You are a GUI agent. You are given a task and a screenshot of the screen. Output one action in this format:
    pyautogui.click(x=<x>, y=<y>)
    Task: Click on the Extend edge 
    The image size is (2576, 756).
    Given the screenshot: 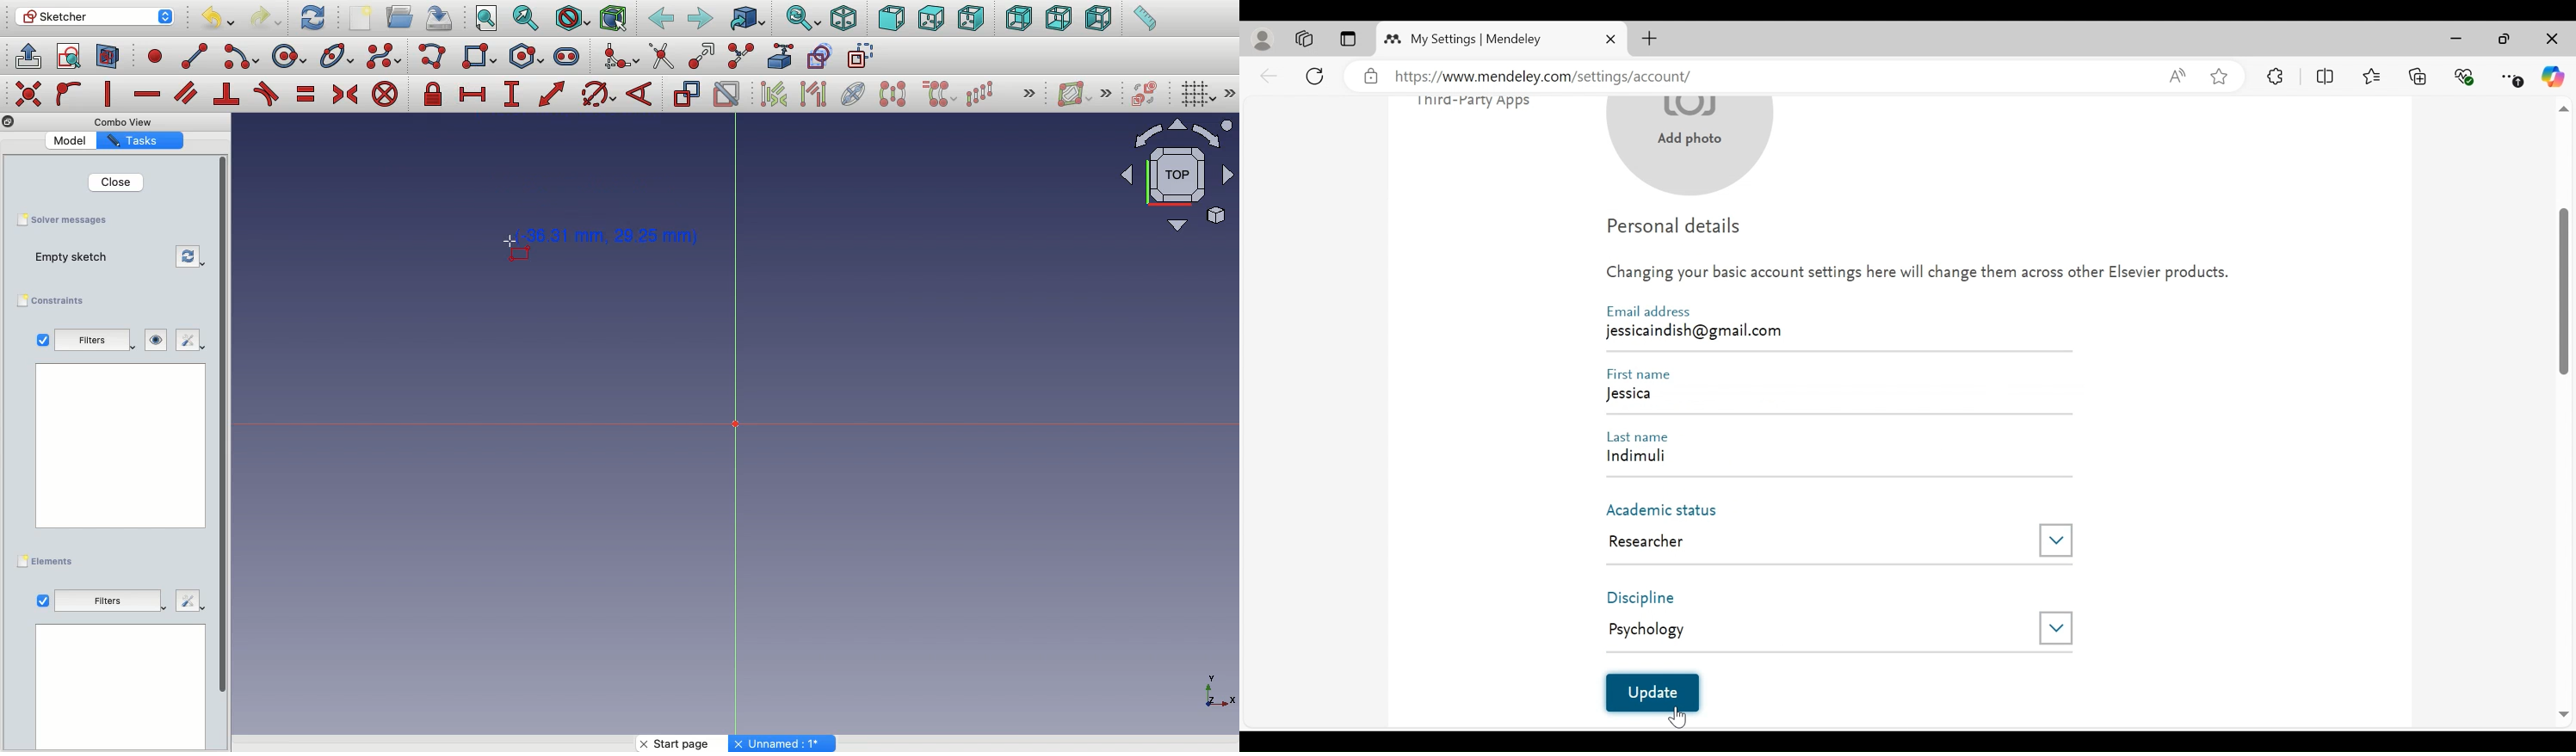 What is the action you would take?
    pyautogui.click(x=704, y=57)
    